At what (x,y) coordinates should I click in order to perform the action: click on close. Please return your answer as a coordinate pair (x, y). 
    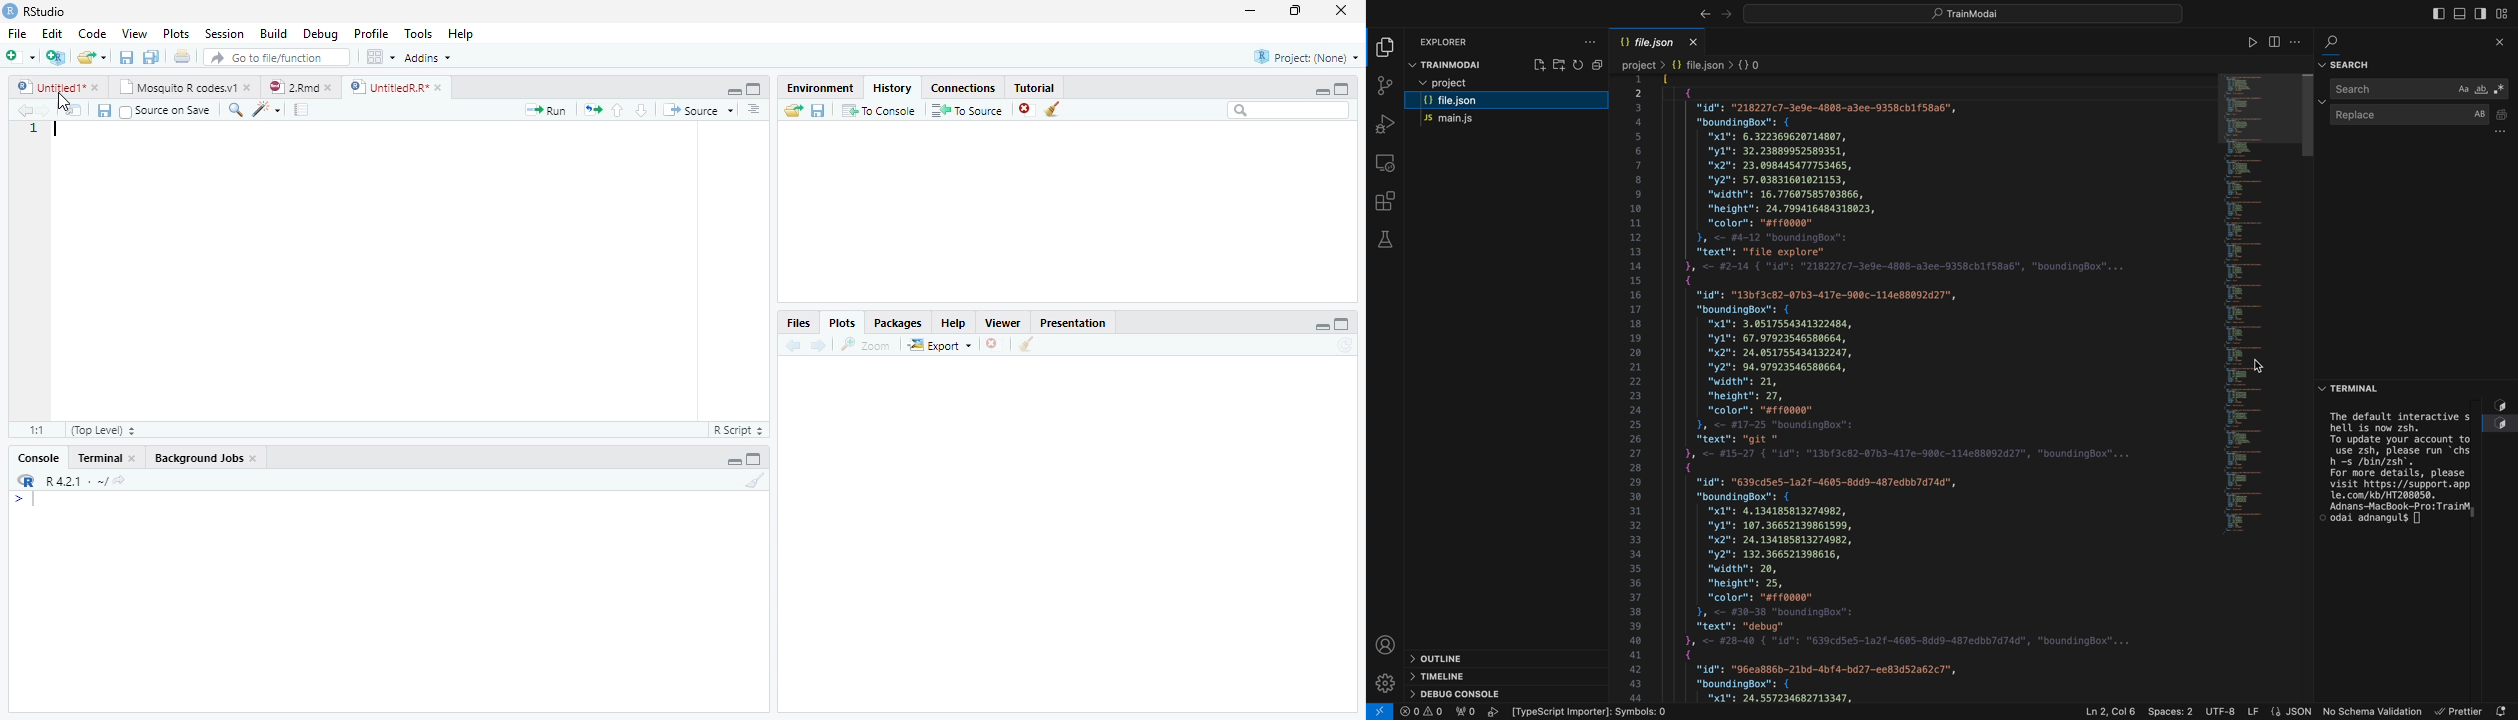
    Looking at the image, I should click on (328, 87).